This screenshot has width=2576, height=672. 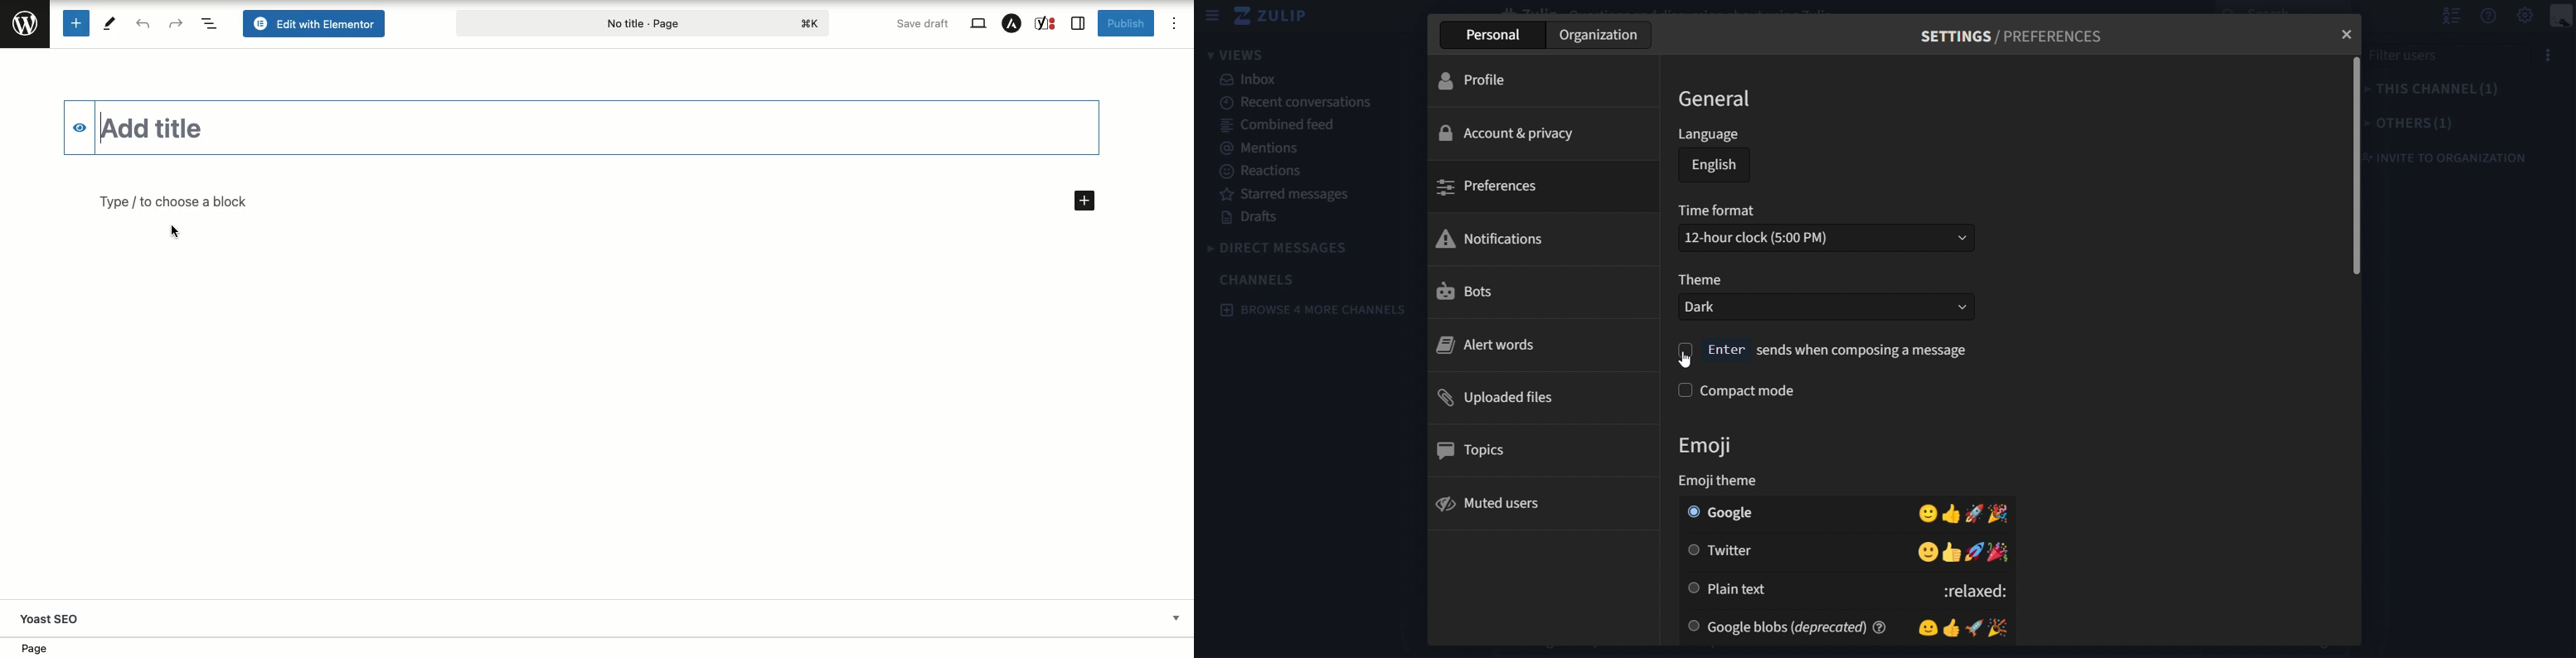 I want to click on Undo, so click(x=145, y=23).